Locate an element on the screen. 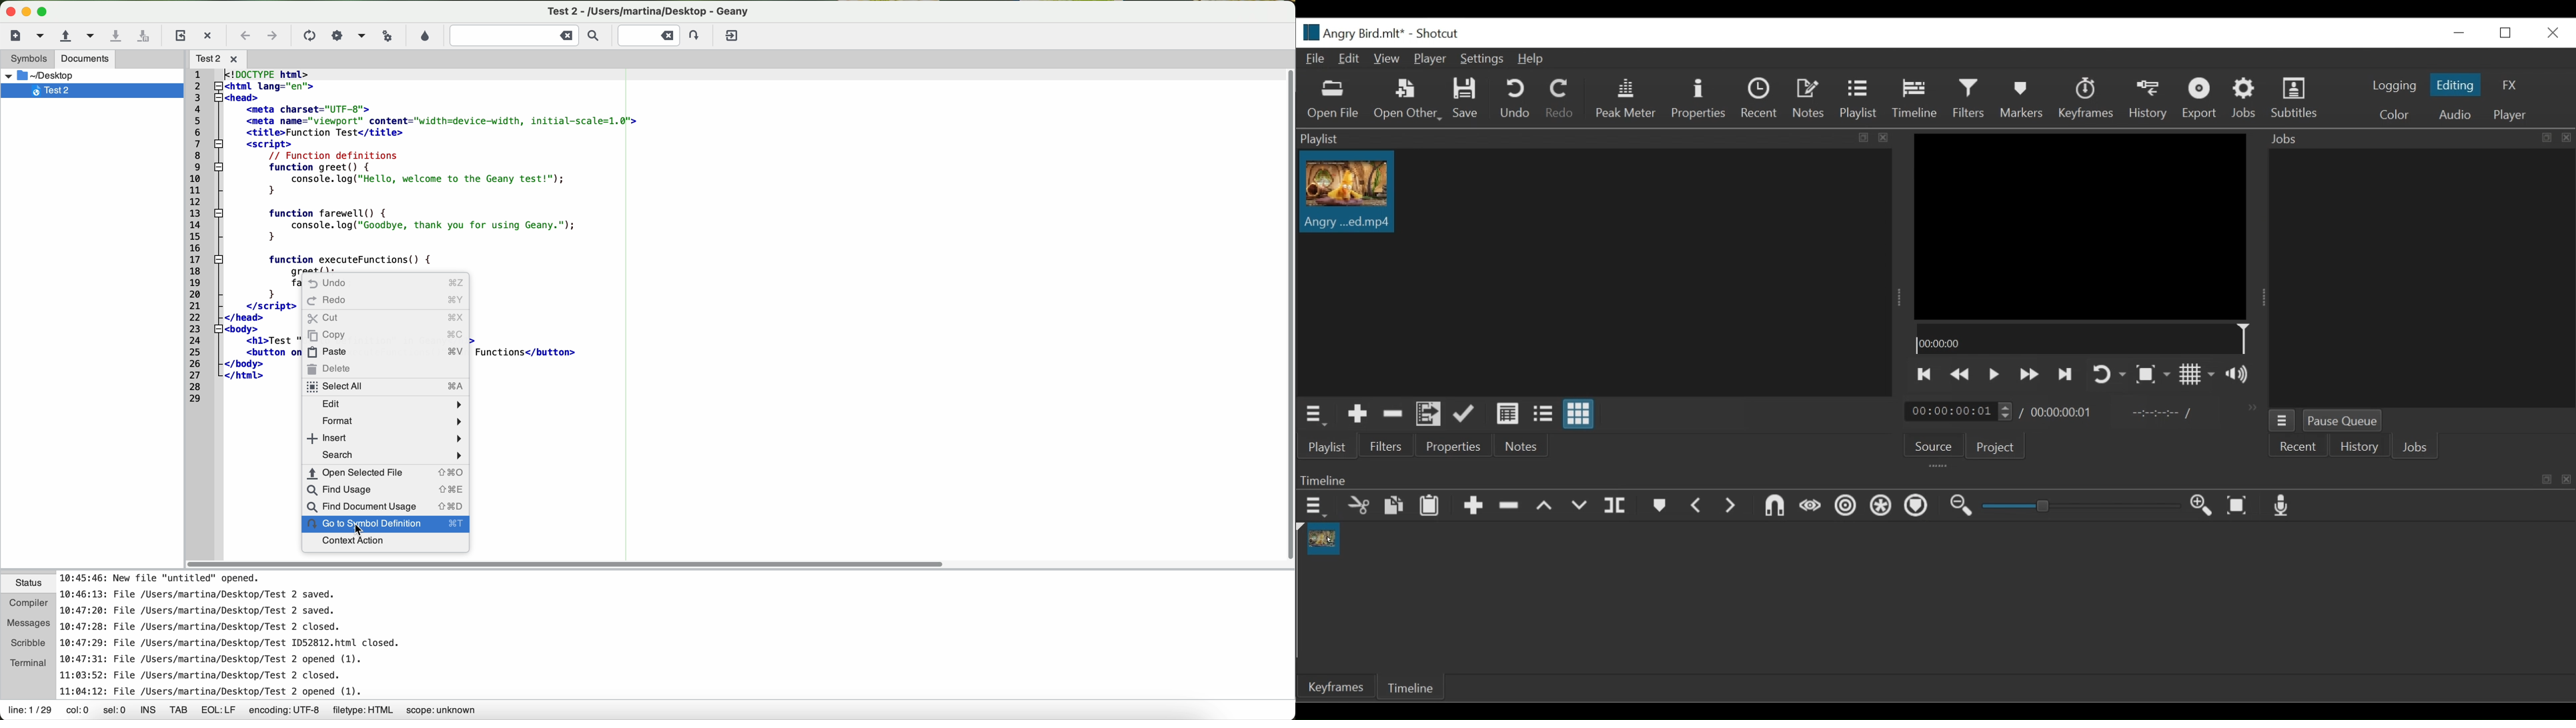 This screenshot has width=2576, height=728. Editing is located at coordinates (2455, 84).